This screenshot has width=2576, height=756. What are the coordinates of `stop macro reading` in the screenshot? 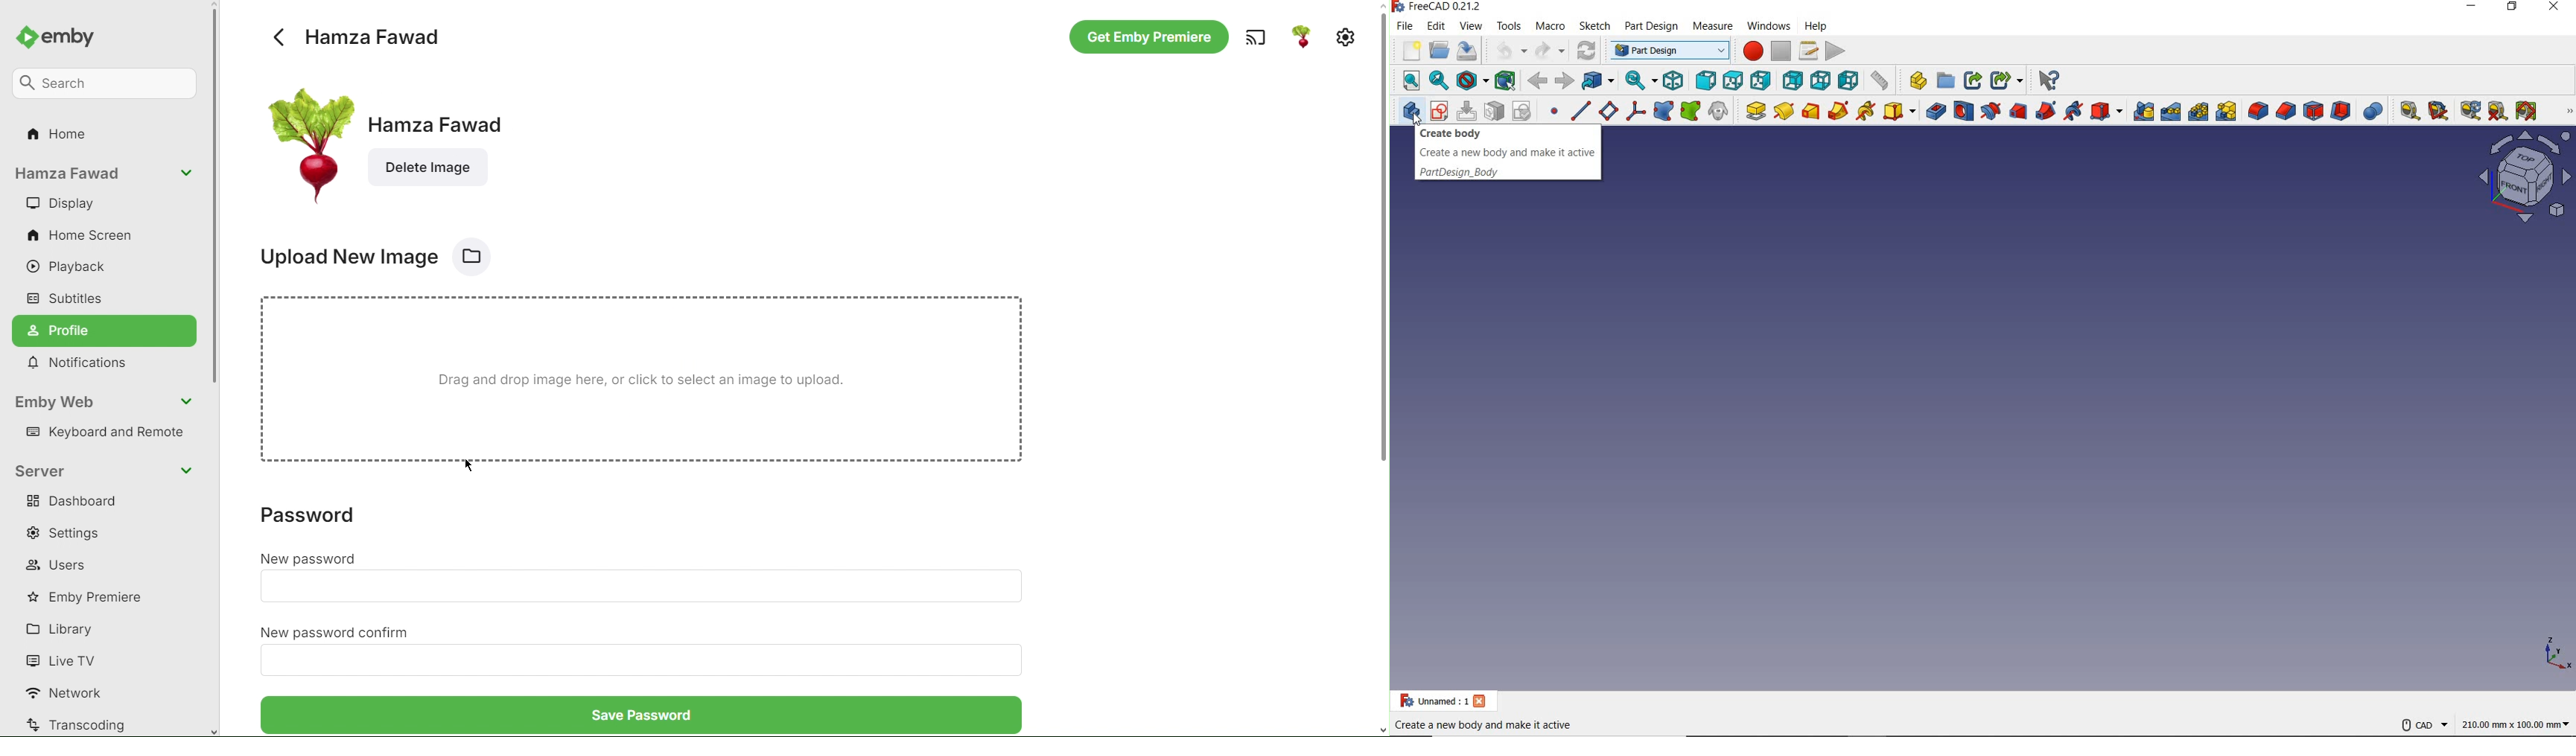 It's located at (1782, 51).